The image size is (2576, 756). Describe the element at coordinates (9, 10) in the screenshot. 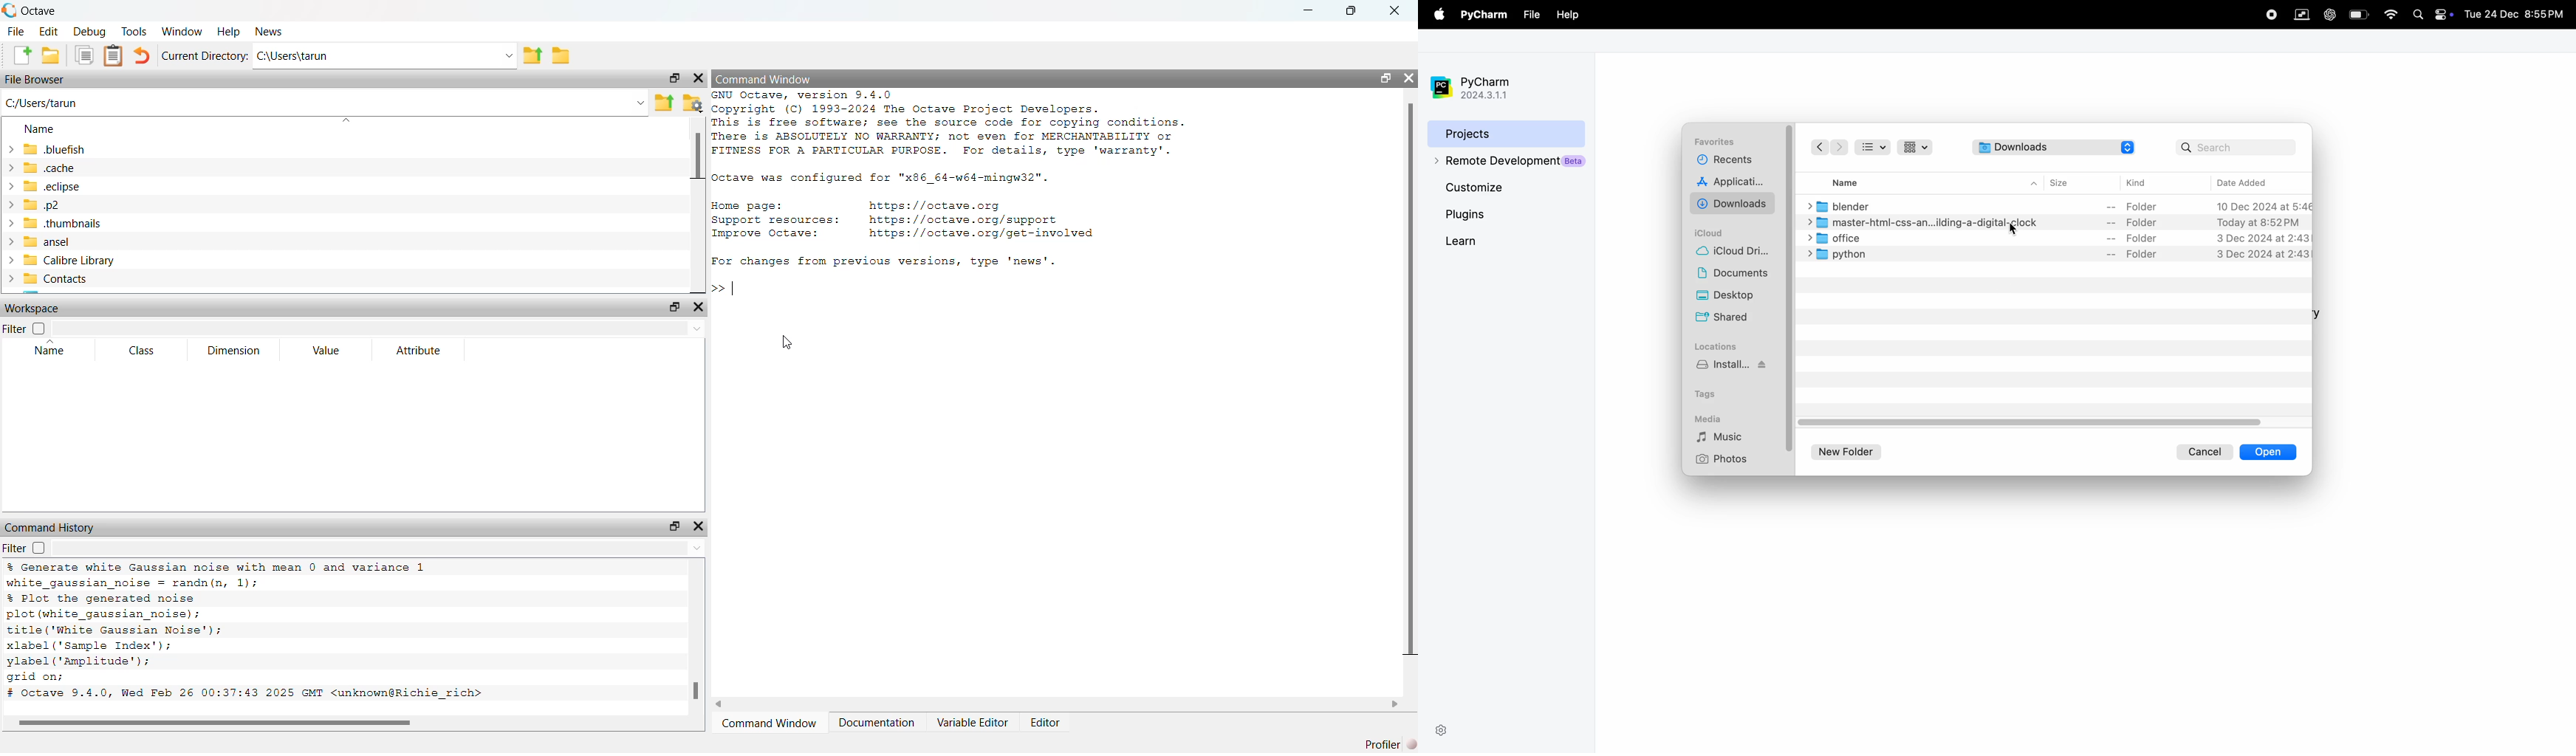

I see `octave logo` at that location.